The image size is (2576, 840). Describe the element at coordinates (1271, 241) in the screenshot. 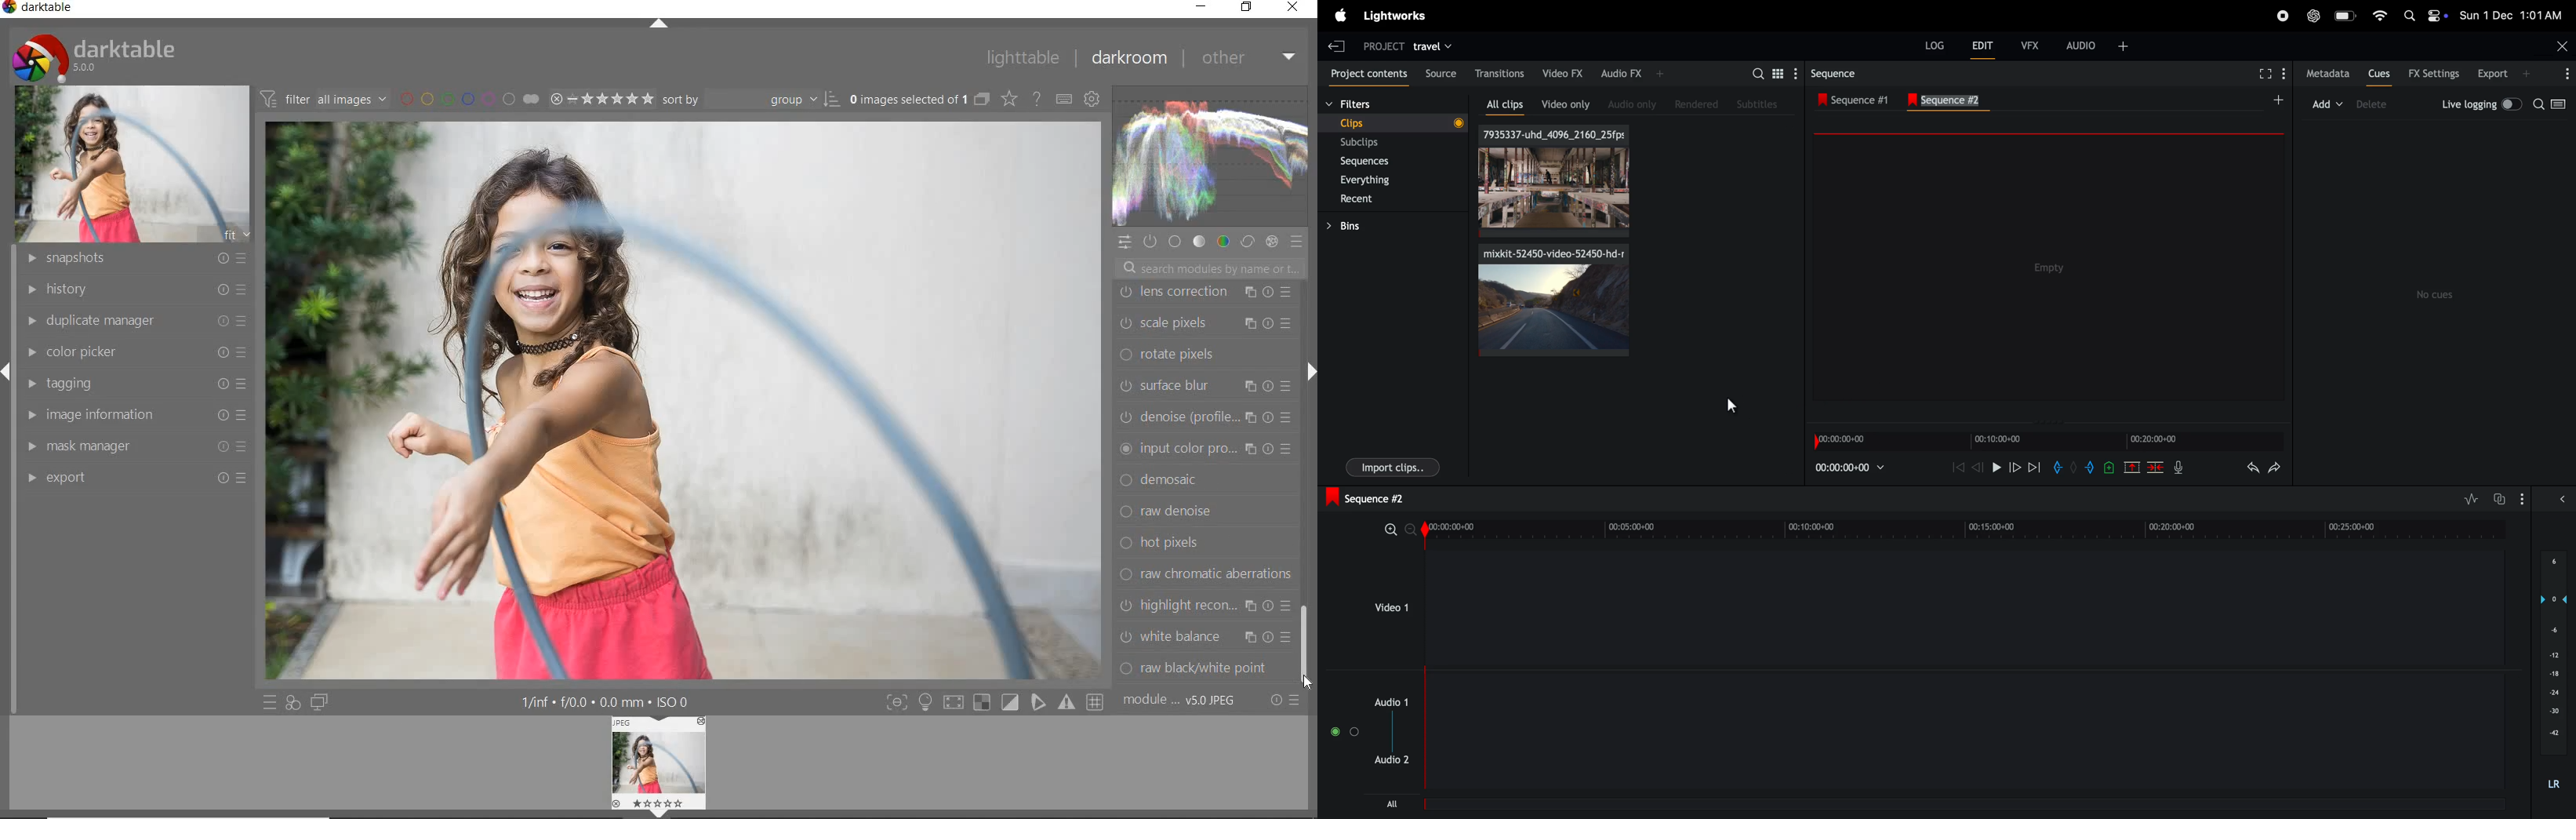

I see `effect` at that location.